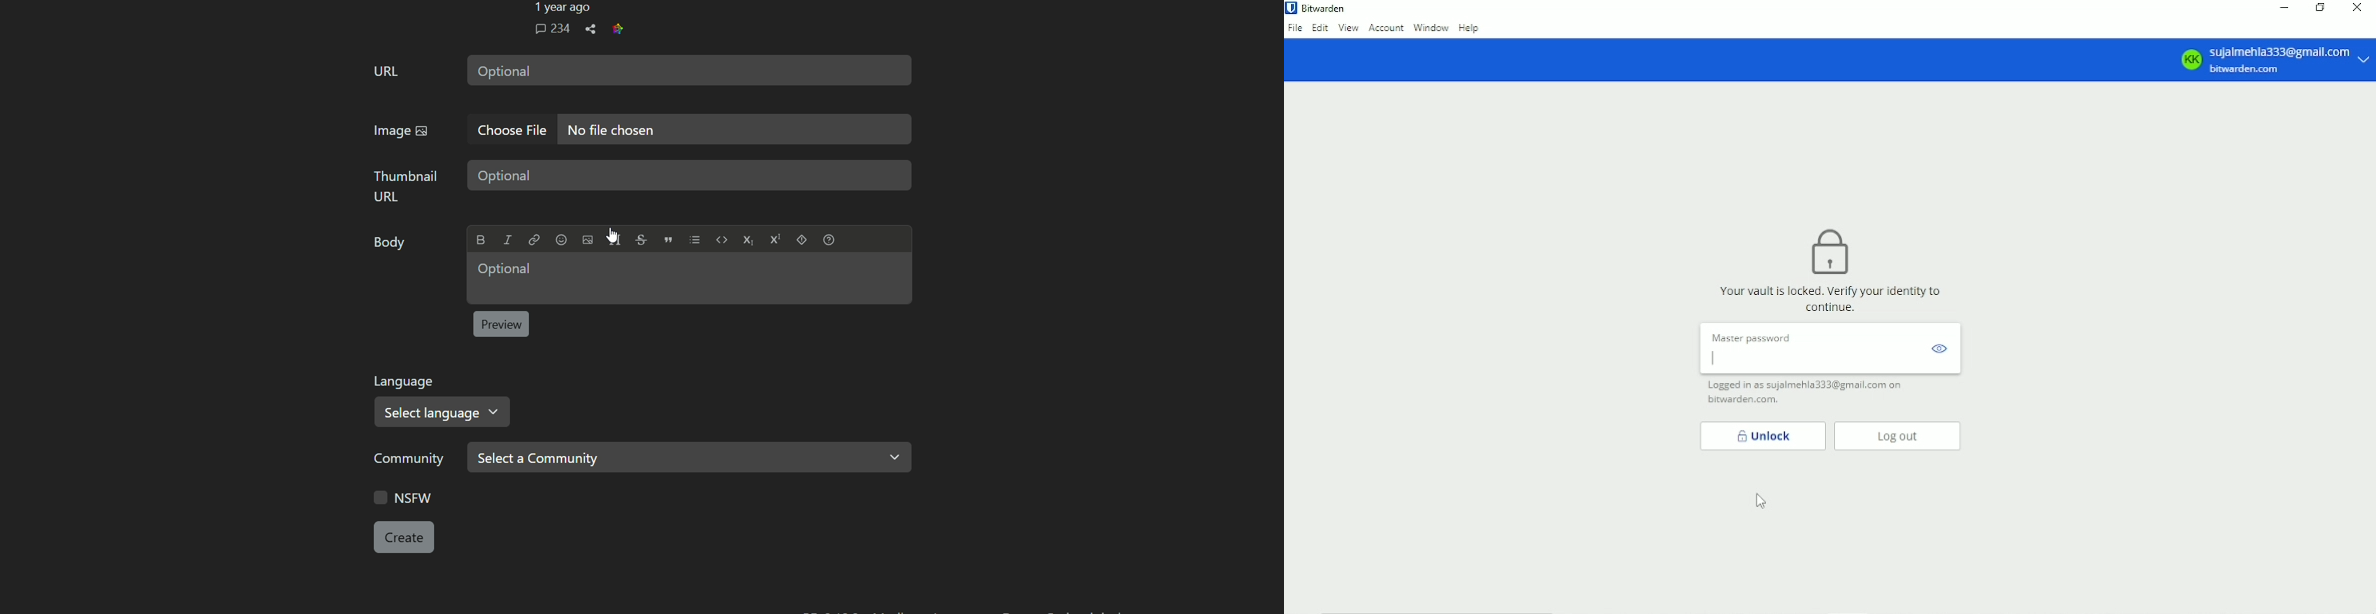 This screenshot has height=616, width=2380. I want to click on Window, so click(1431, 28).